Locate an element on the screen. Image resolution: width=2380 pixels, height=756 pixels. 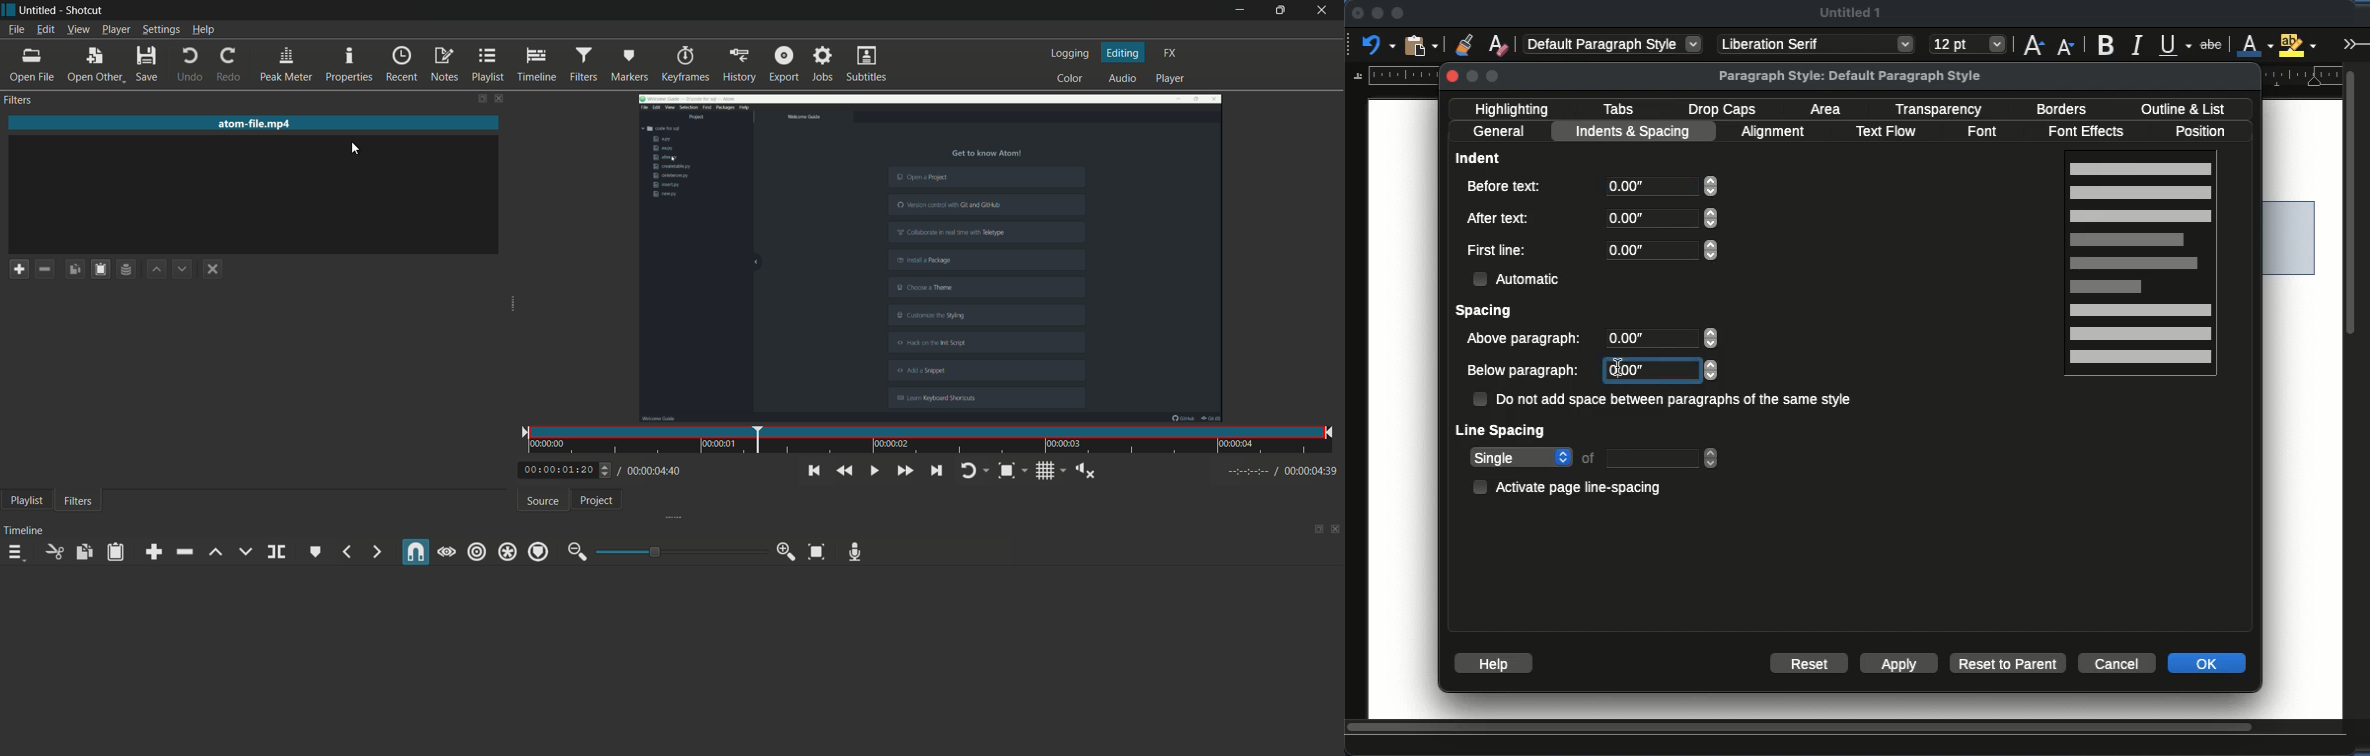
paste filters is located at coordinates (115, 552).